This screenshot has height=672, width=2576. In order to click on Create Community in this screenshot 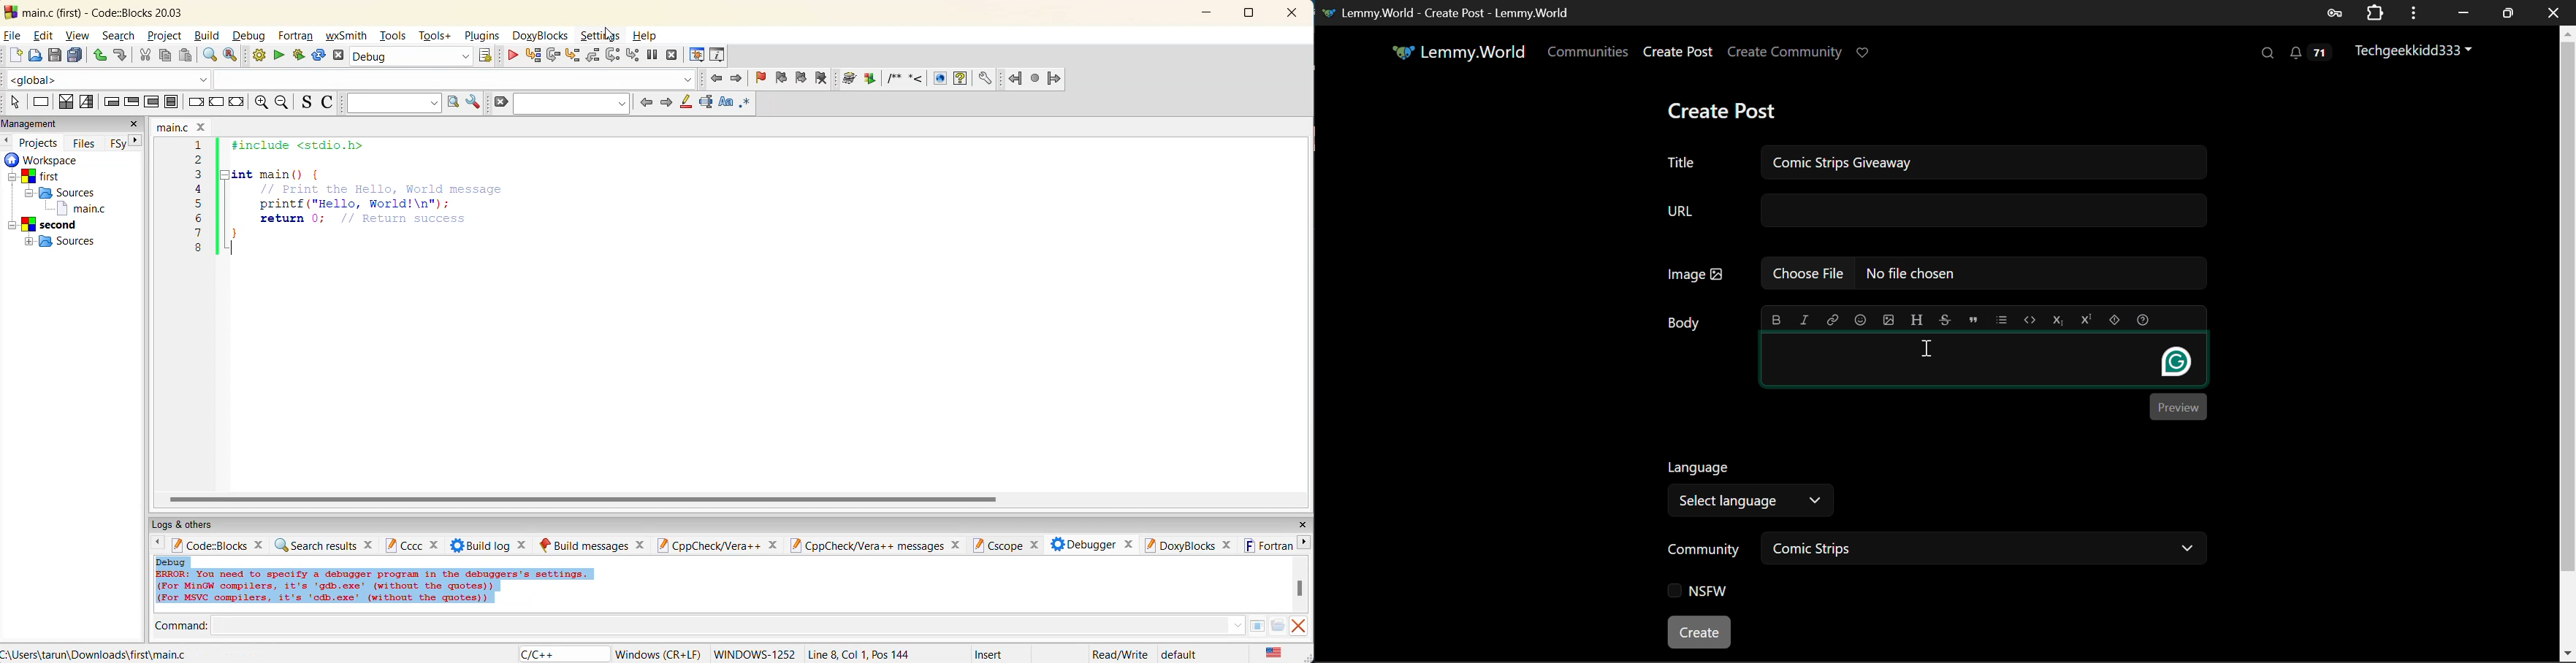, I will do `click(1785, 51)`.